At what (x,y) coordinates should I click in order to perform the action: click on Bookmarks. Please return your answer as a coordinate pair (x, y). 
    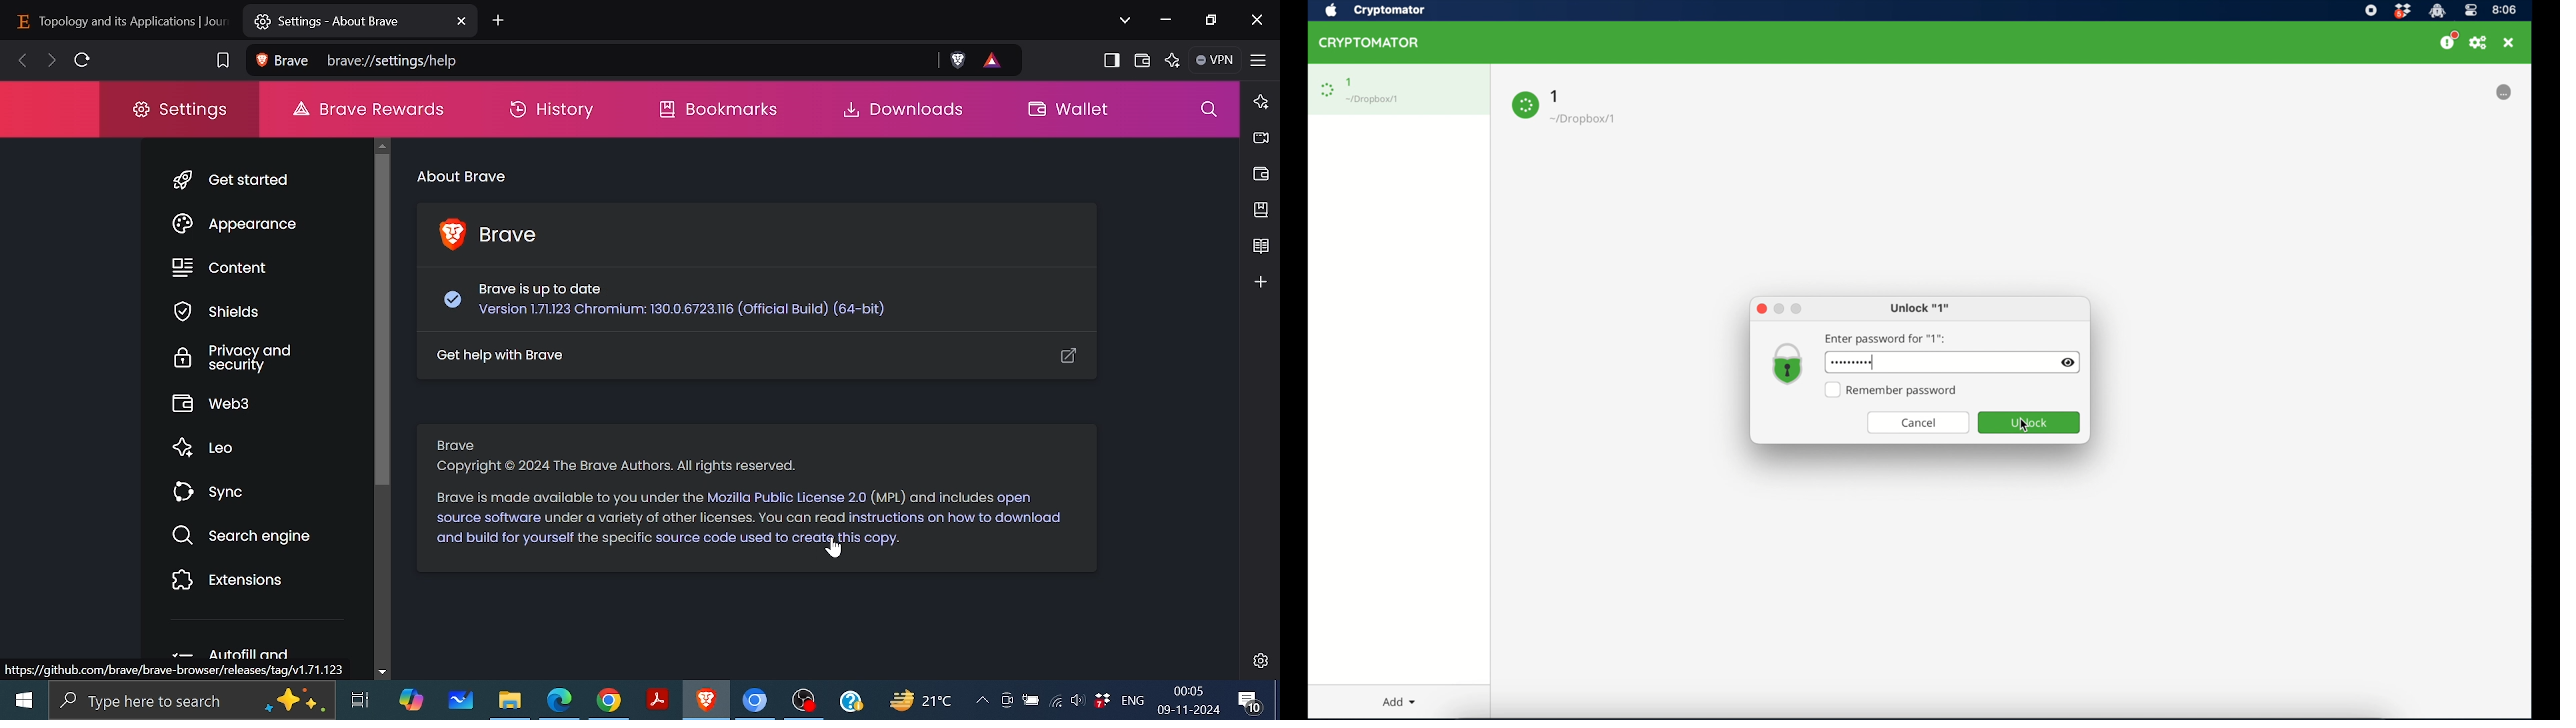
    Looking at the image, I should click on (1259, 209).